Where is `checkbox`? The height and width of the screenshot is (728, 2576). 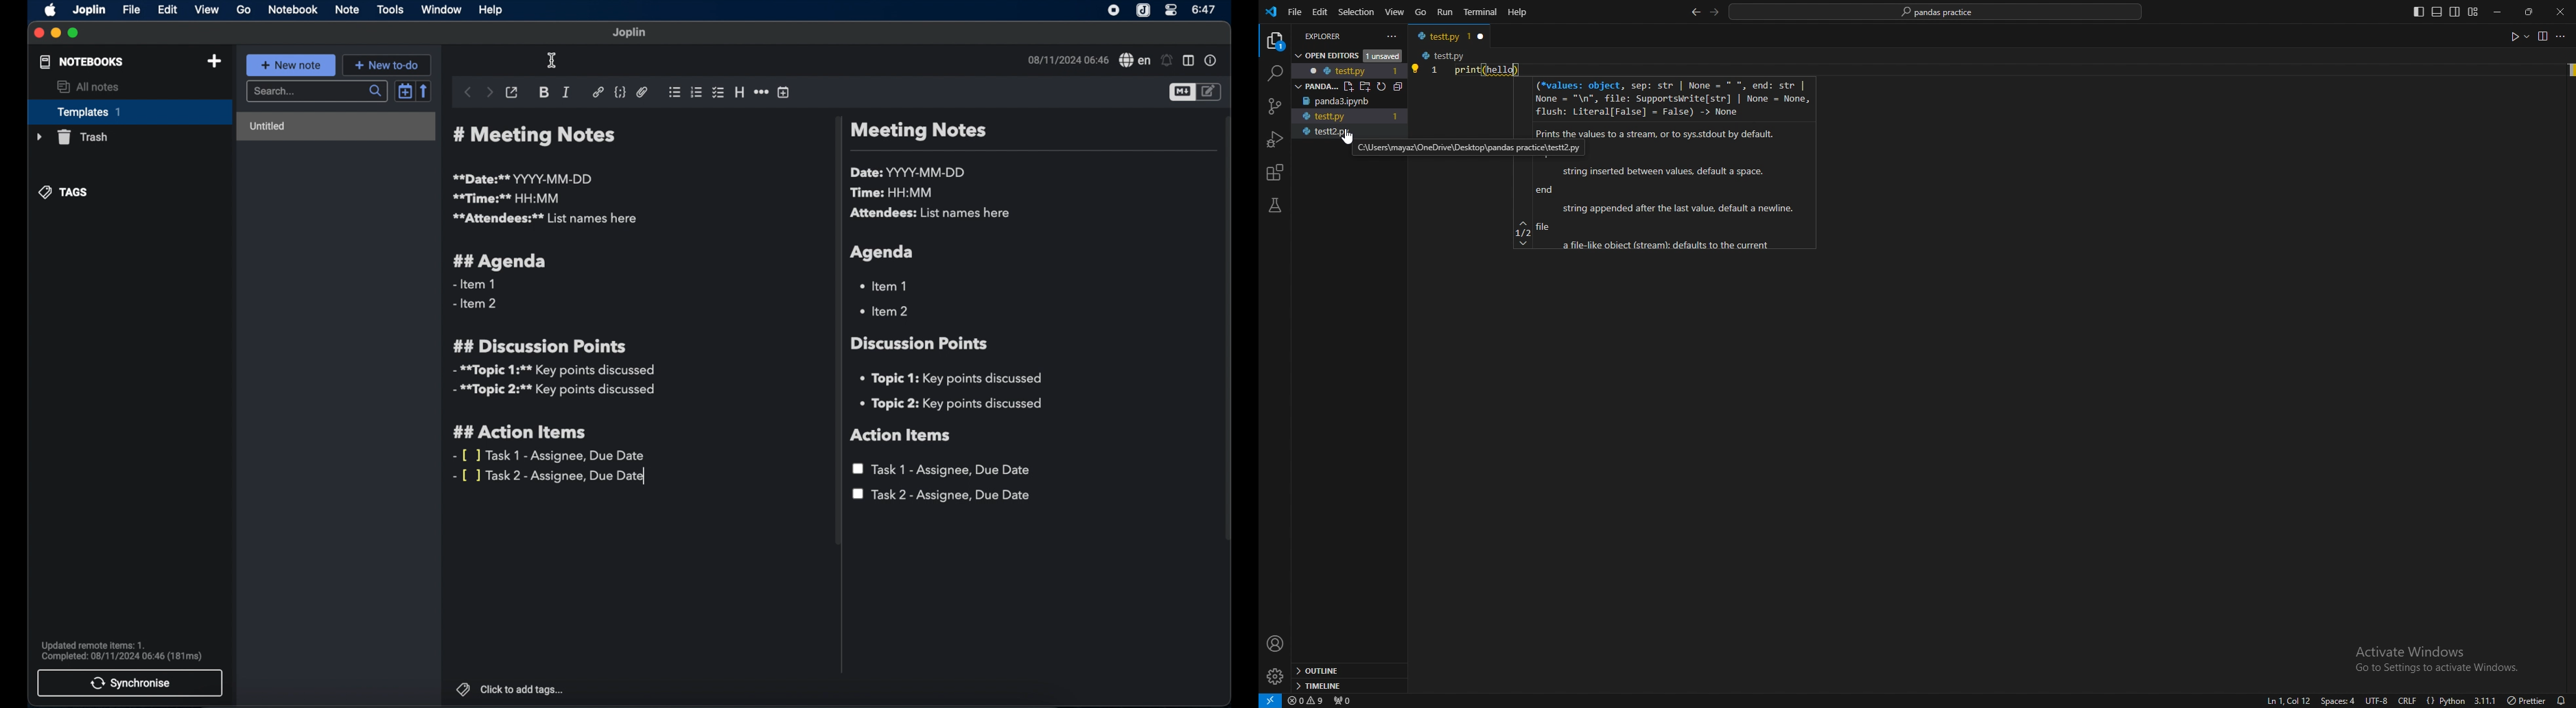 checkbox is located at coordinates (717, 92).